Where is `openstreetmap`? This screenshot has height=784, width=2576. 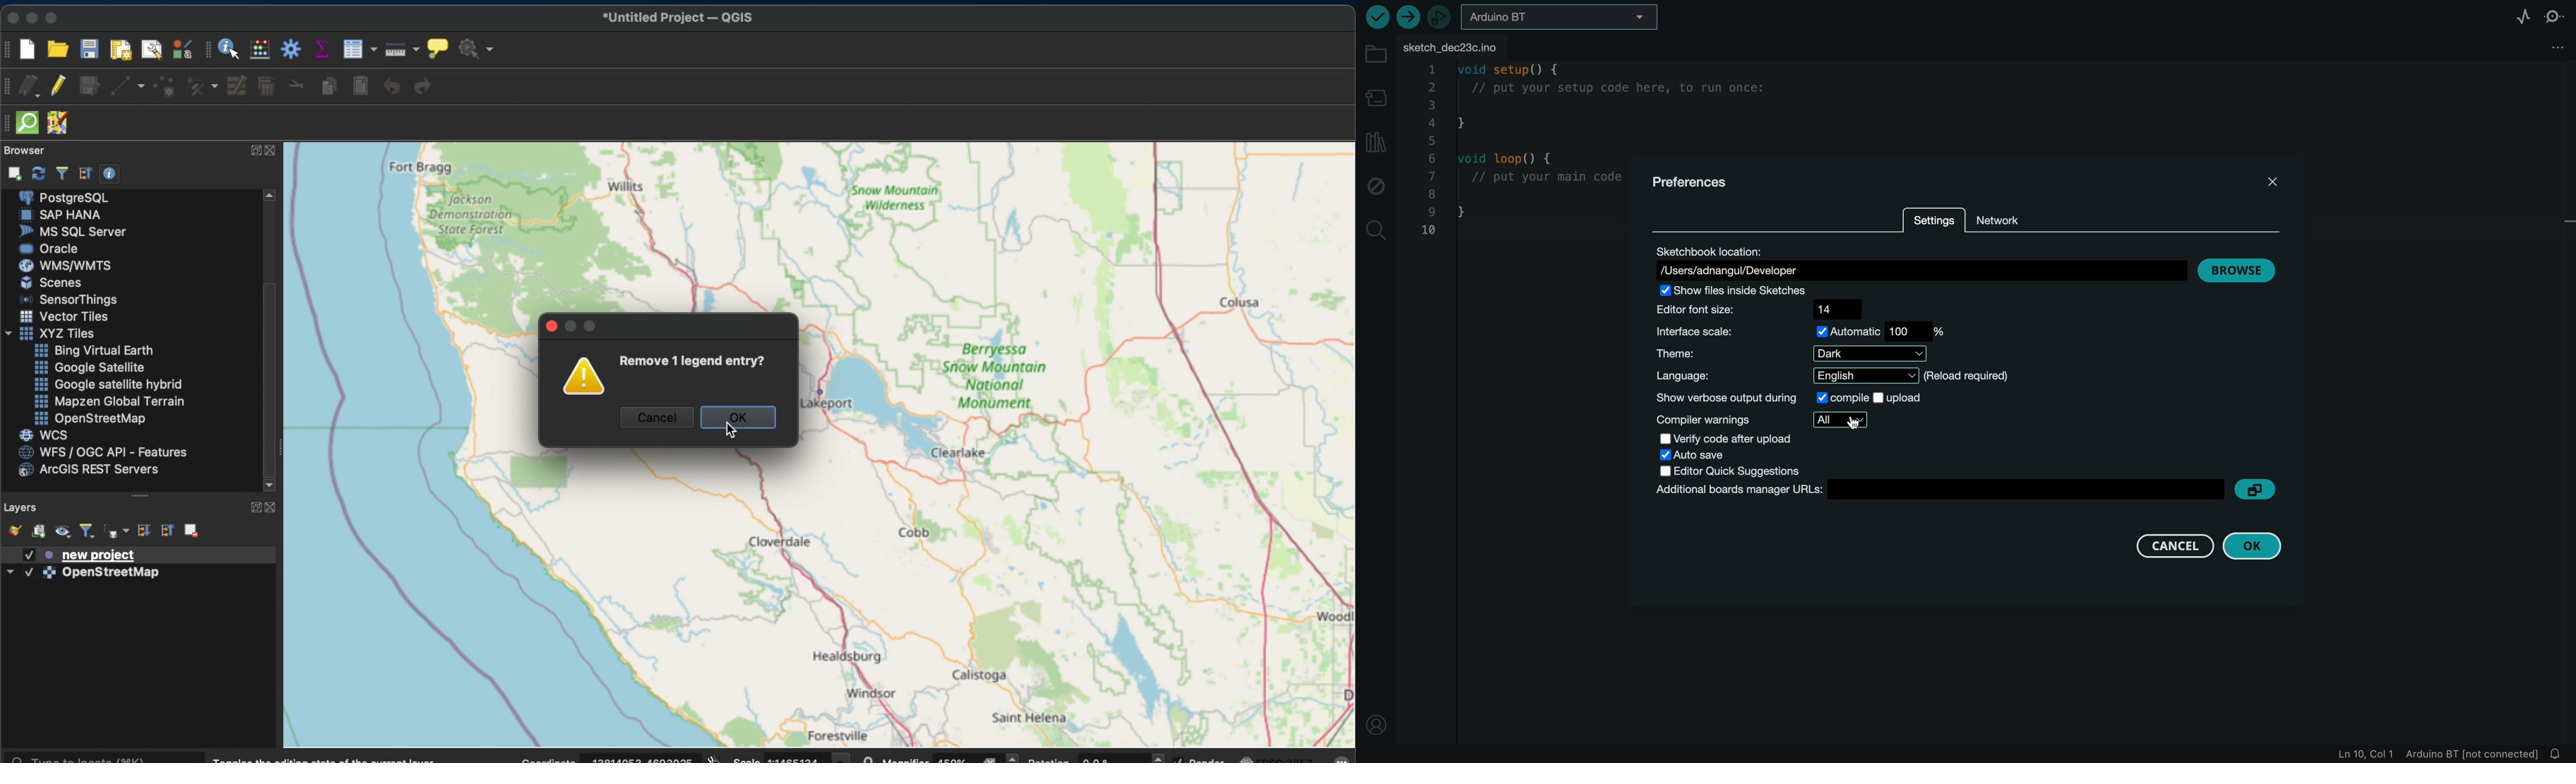 openstreetmap is located at coordinates (88, 419).